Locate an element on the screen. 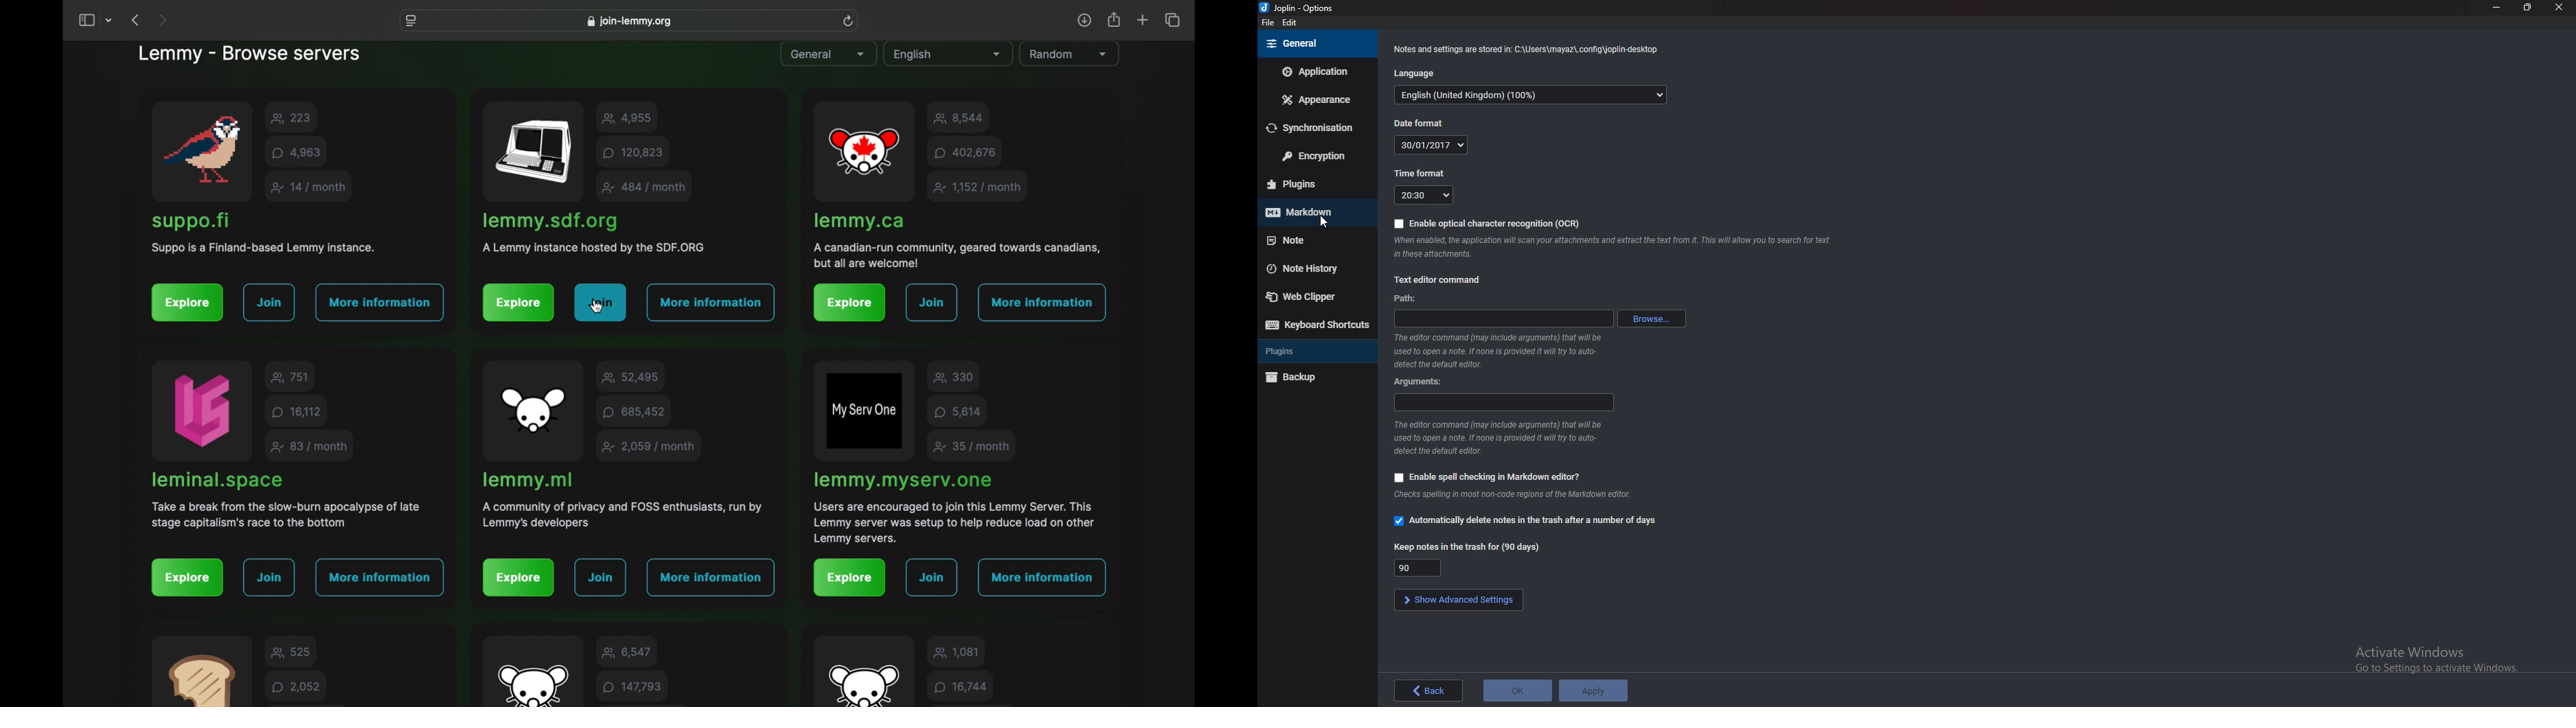 This screenshot has height=728, width=2576. Application is located at coordinates (1314, 72).